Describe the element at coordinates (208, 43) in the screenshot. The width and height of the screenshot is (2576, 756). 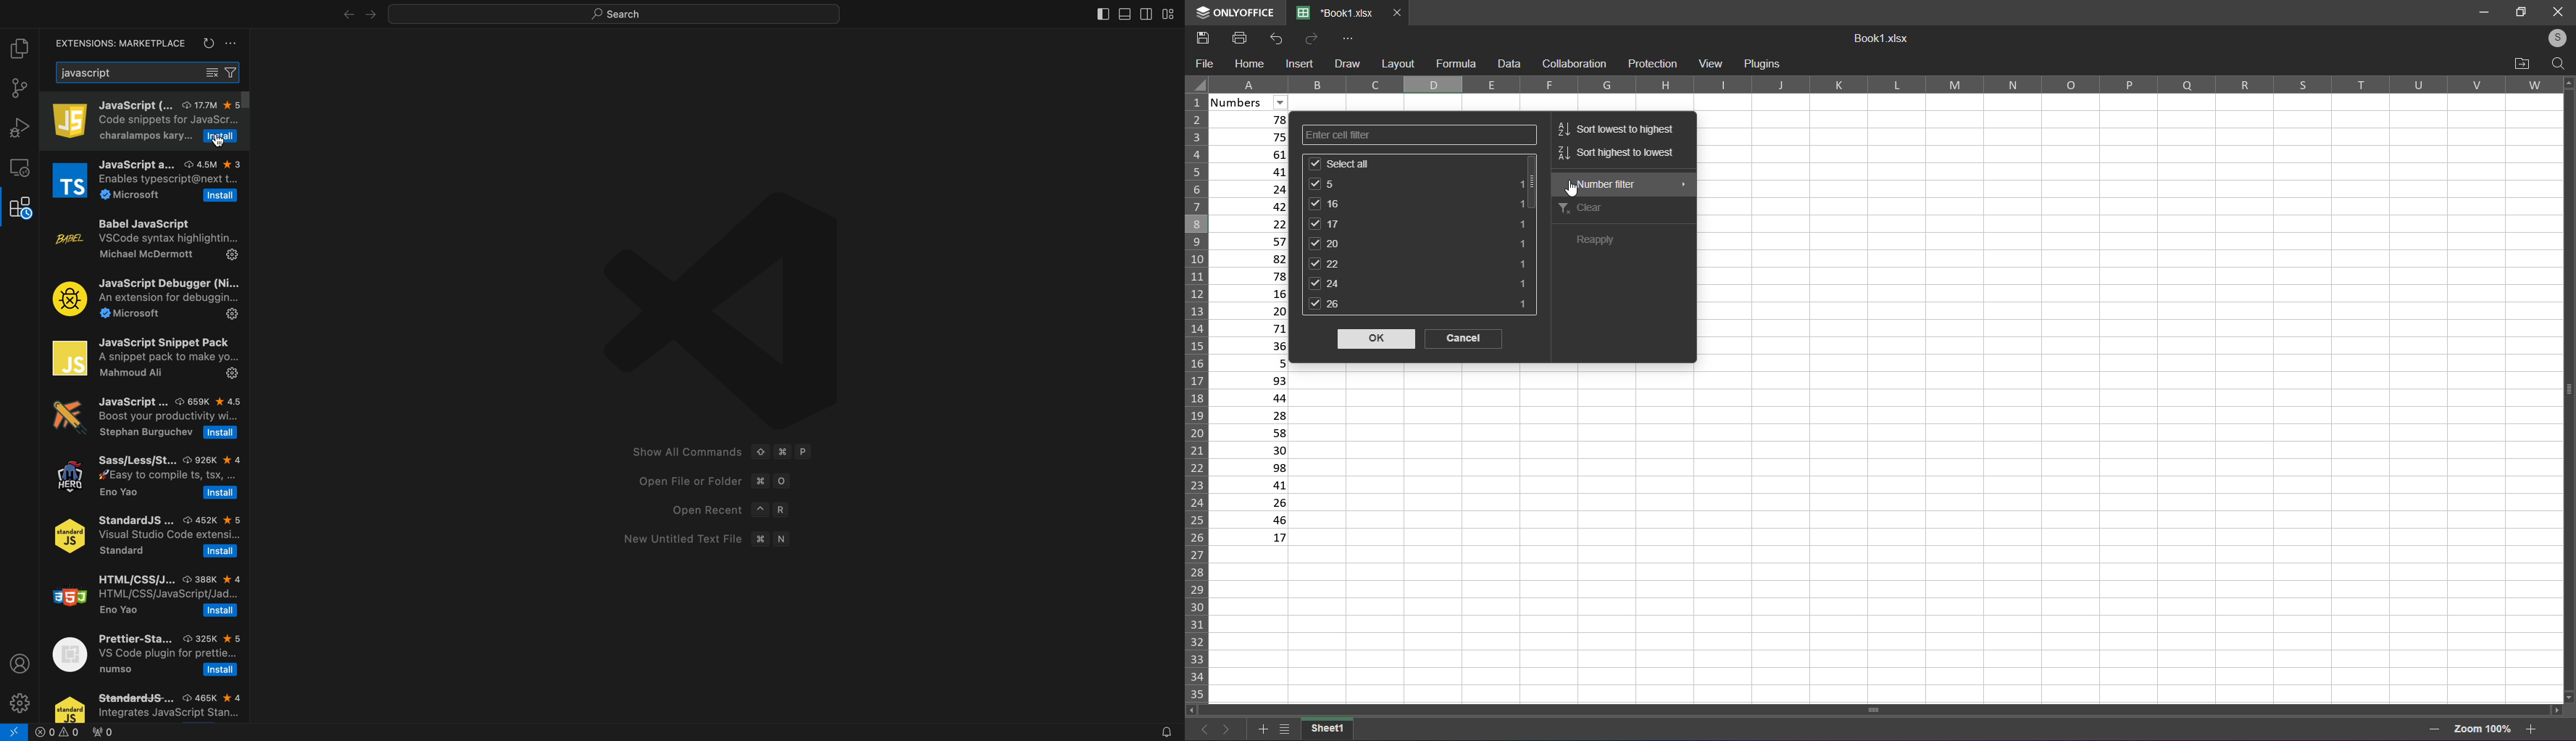
I see `reload` at that location.